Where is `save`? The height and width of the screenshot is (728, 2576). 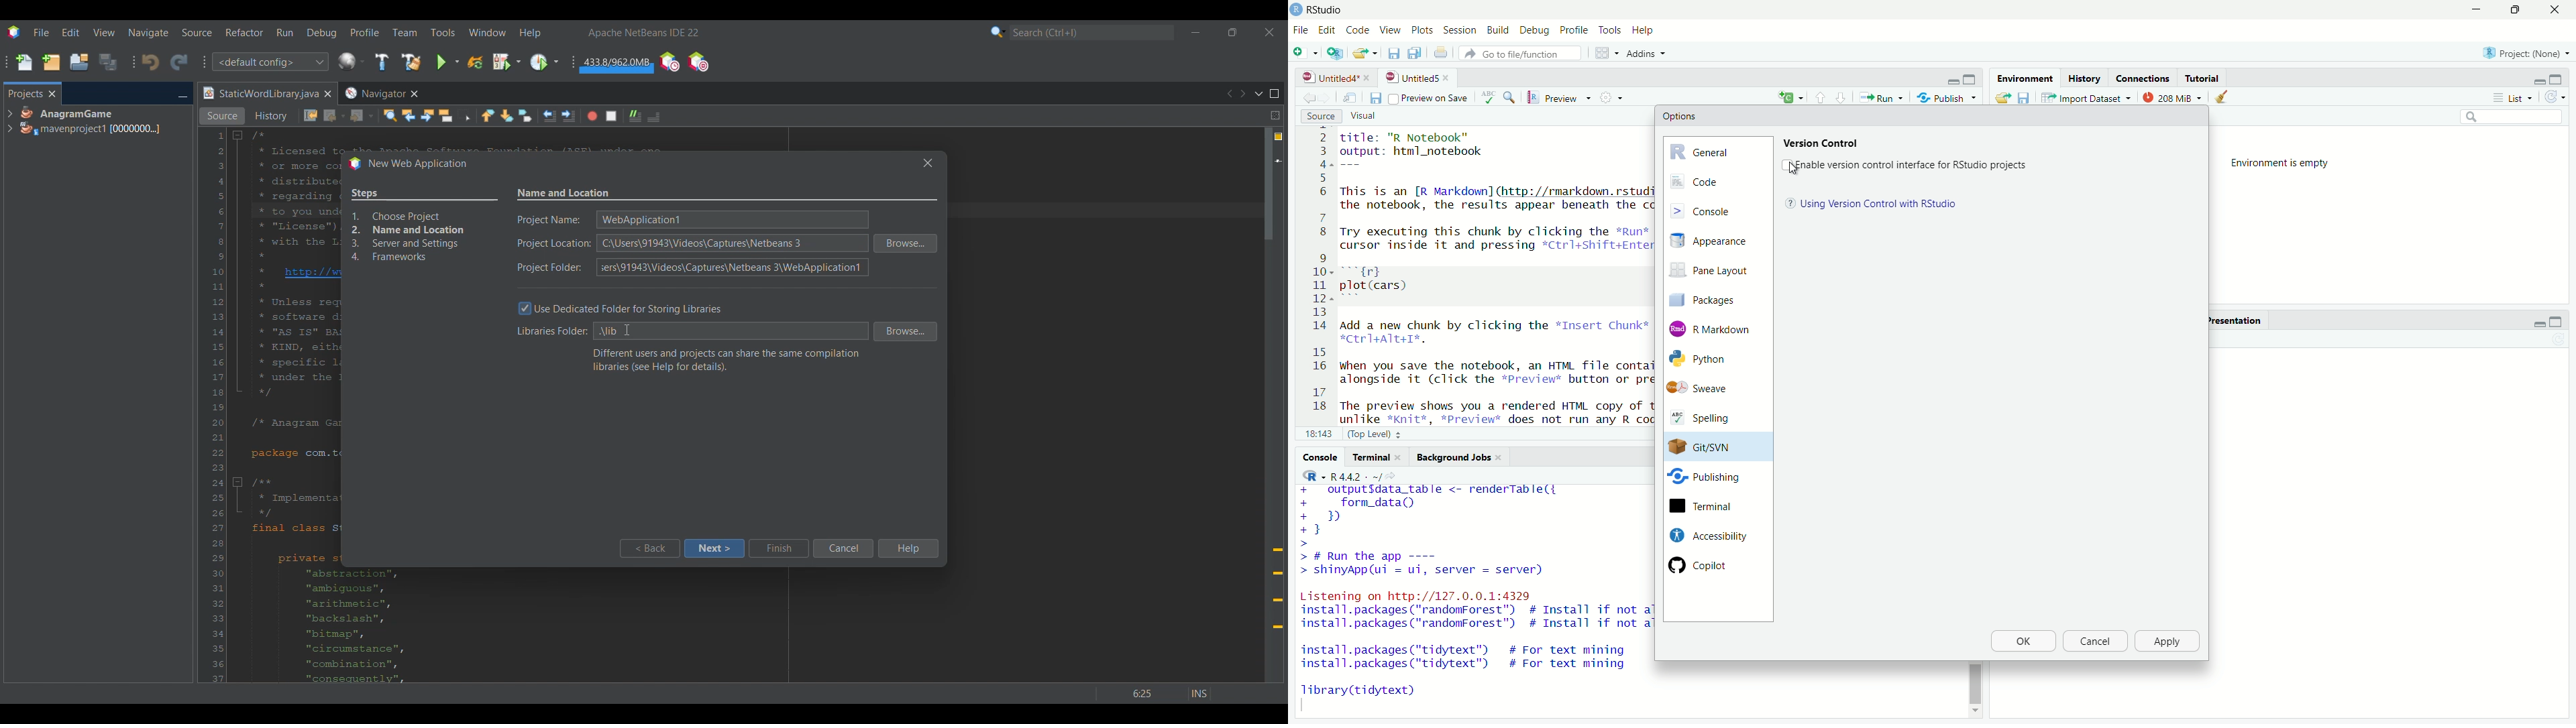 save is located at coordinates (1375, 99).